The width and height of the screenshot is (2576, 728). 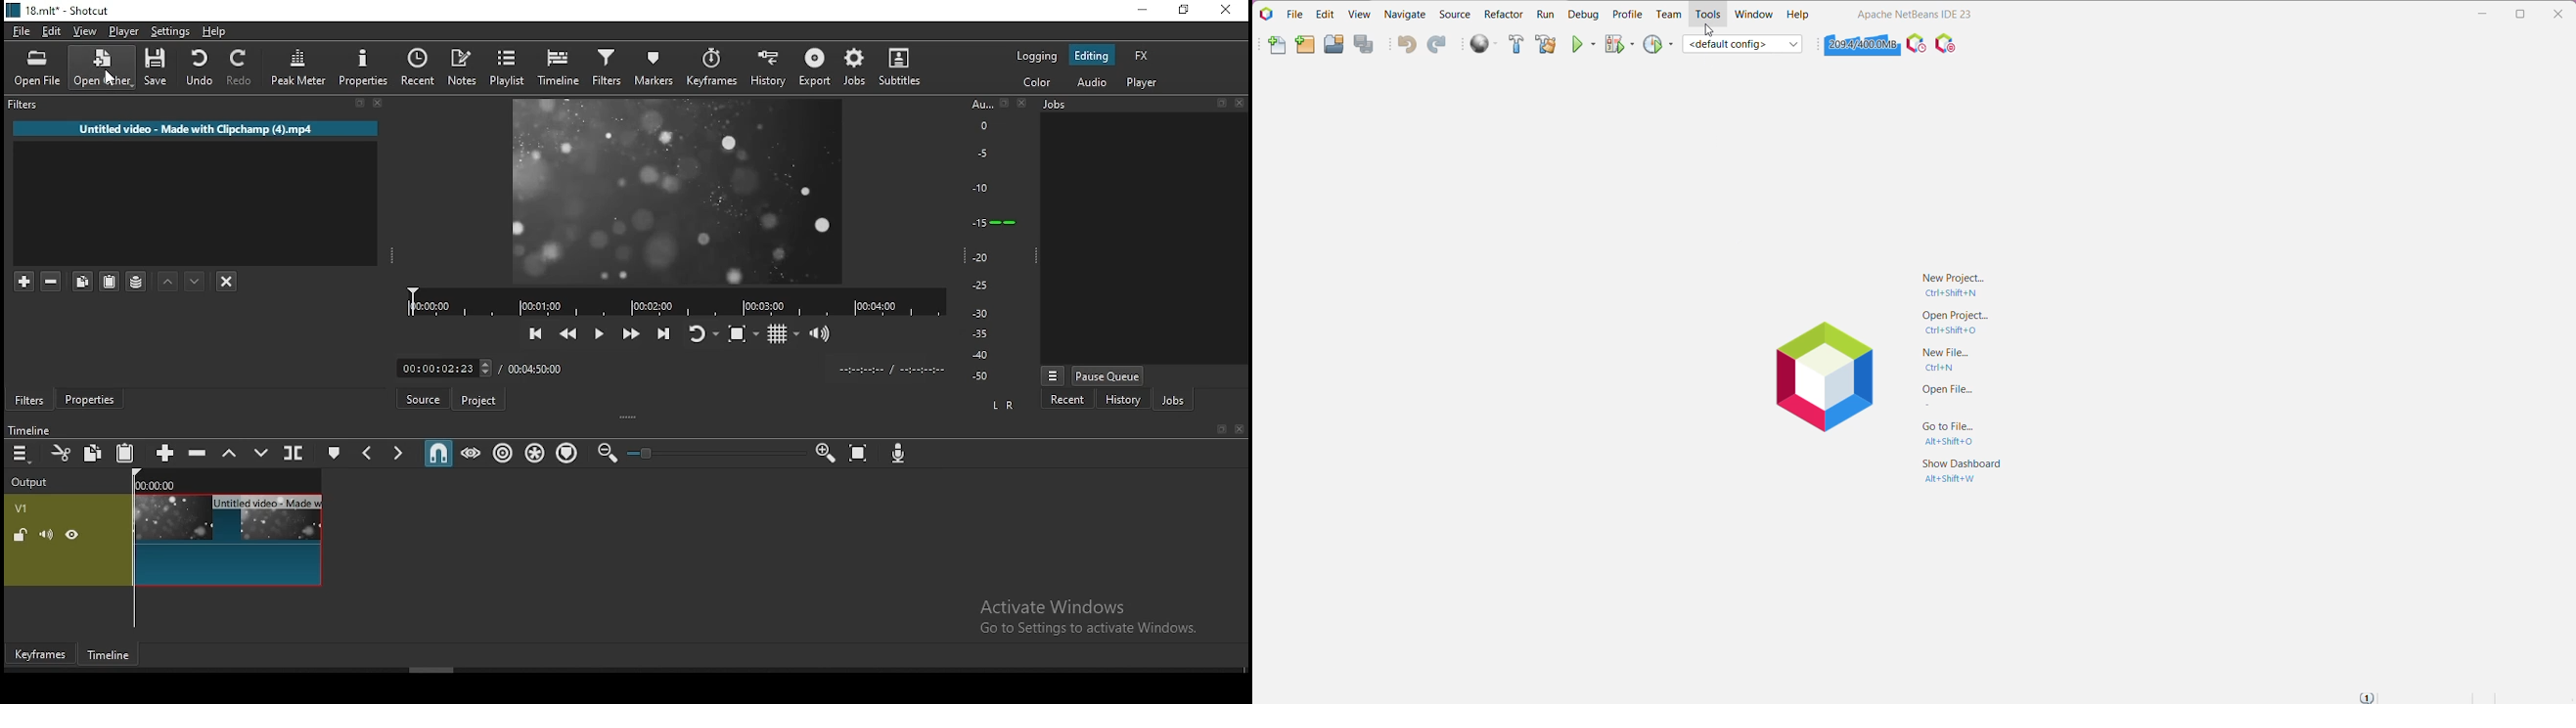 I want to click on settings, so click(x=173, y=31).